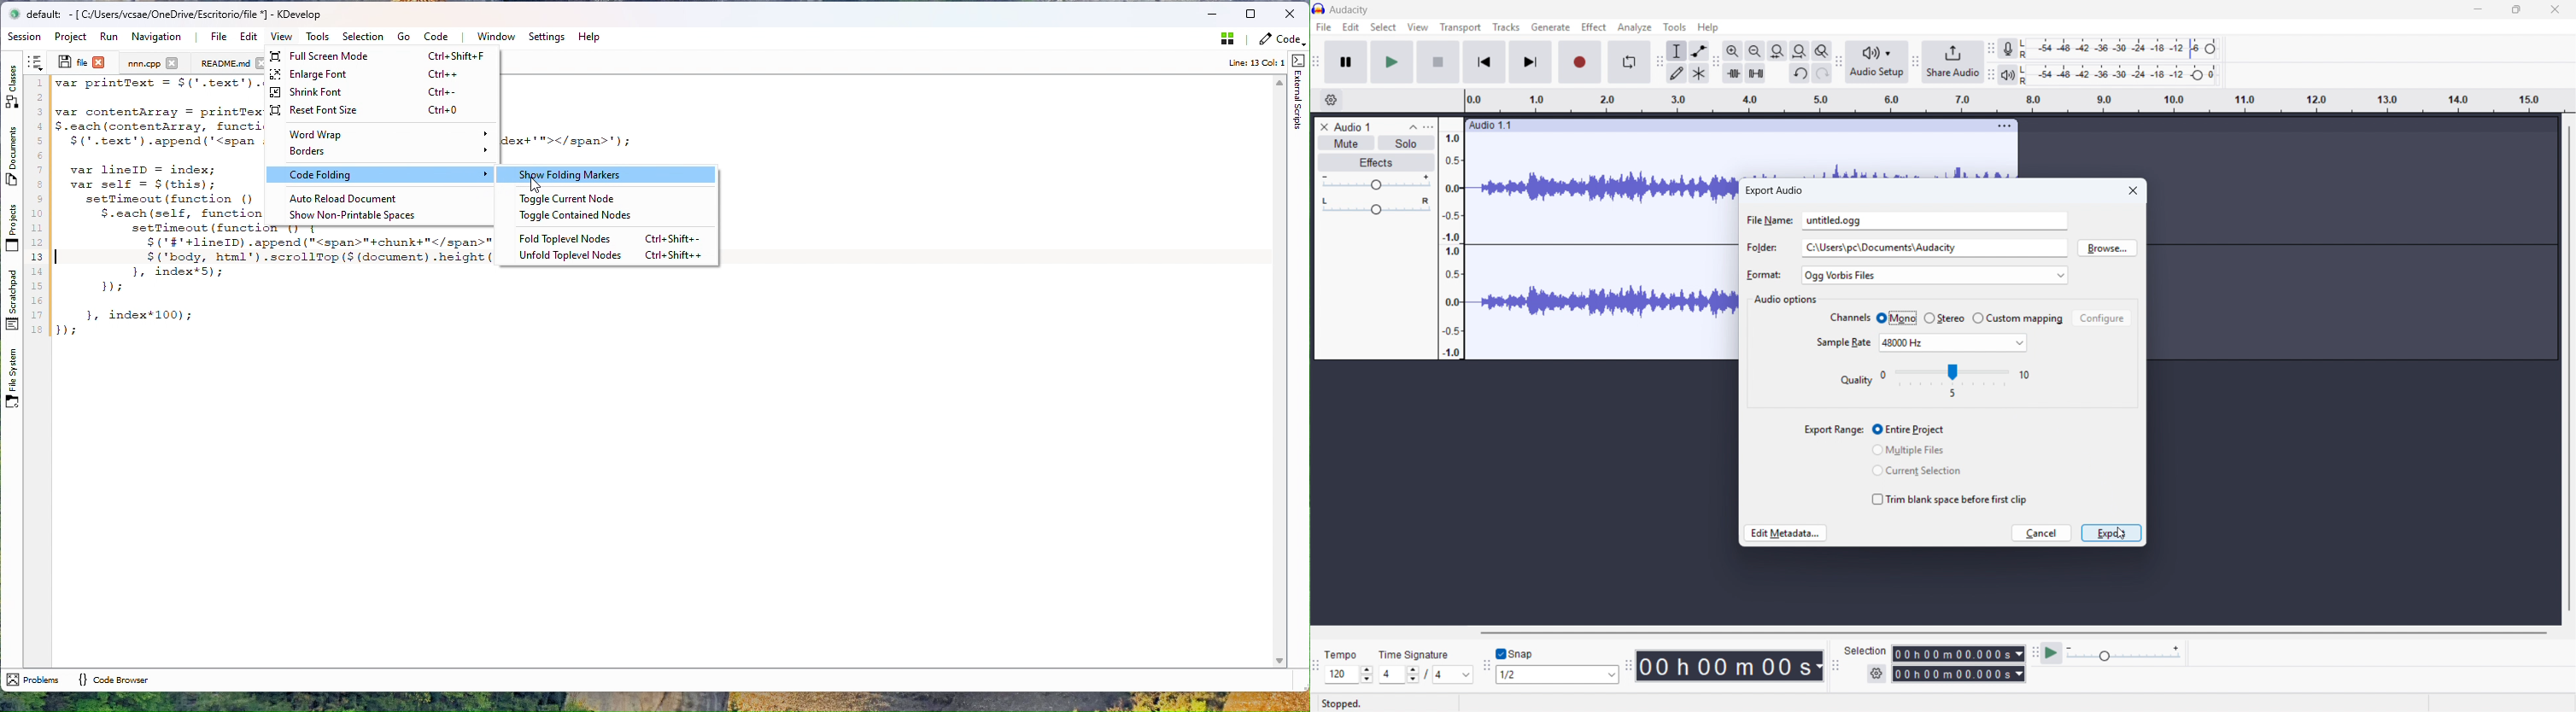 This screenshot has width=2576, height=728. Describe the element at coordinates (1959, 674) in the screenshot. I see `Selection end time ` at that location.